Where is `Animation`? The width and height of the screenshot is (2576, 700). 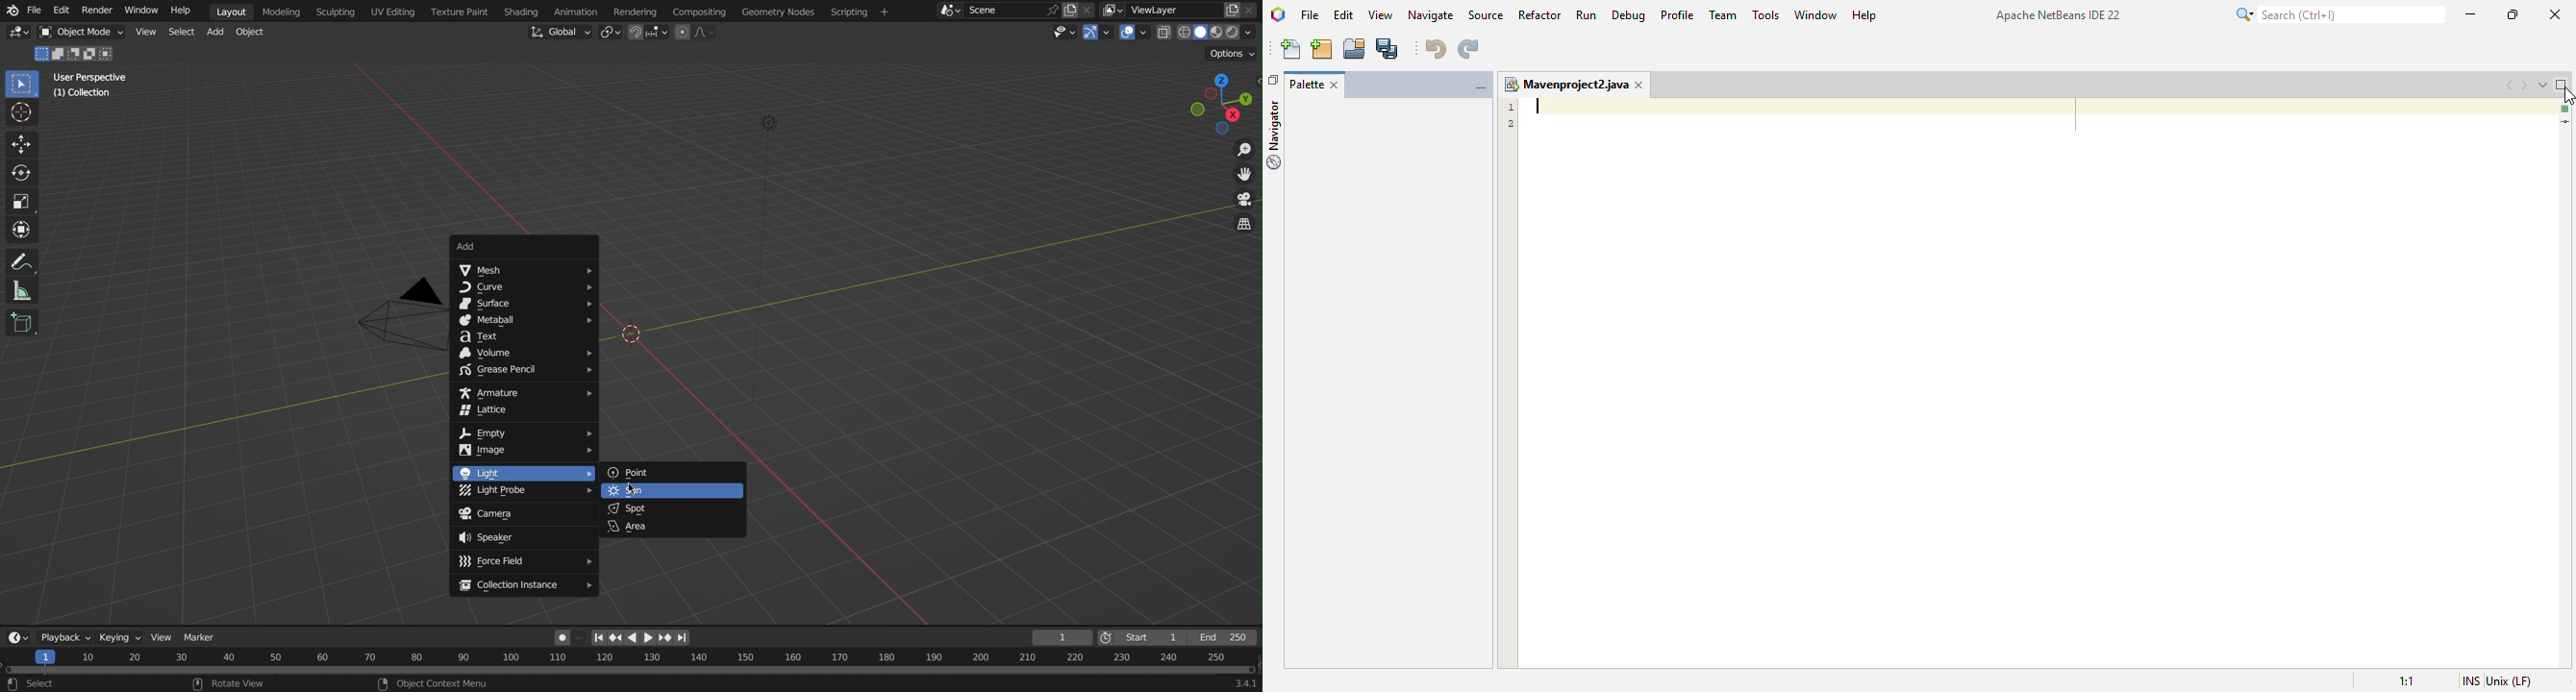
Animation is located at coordinates (574, 11).